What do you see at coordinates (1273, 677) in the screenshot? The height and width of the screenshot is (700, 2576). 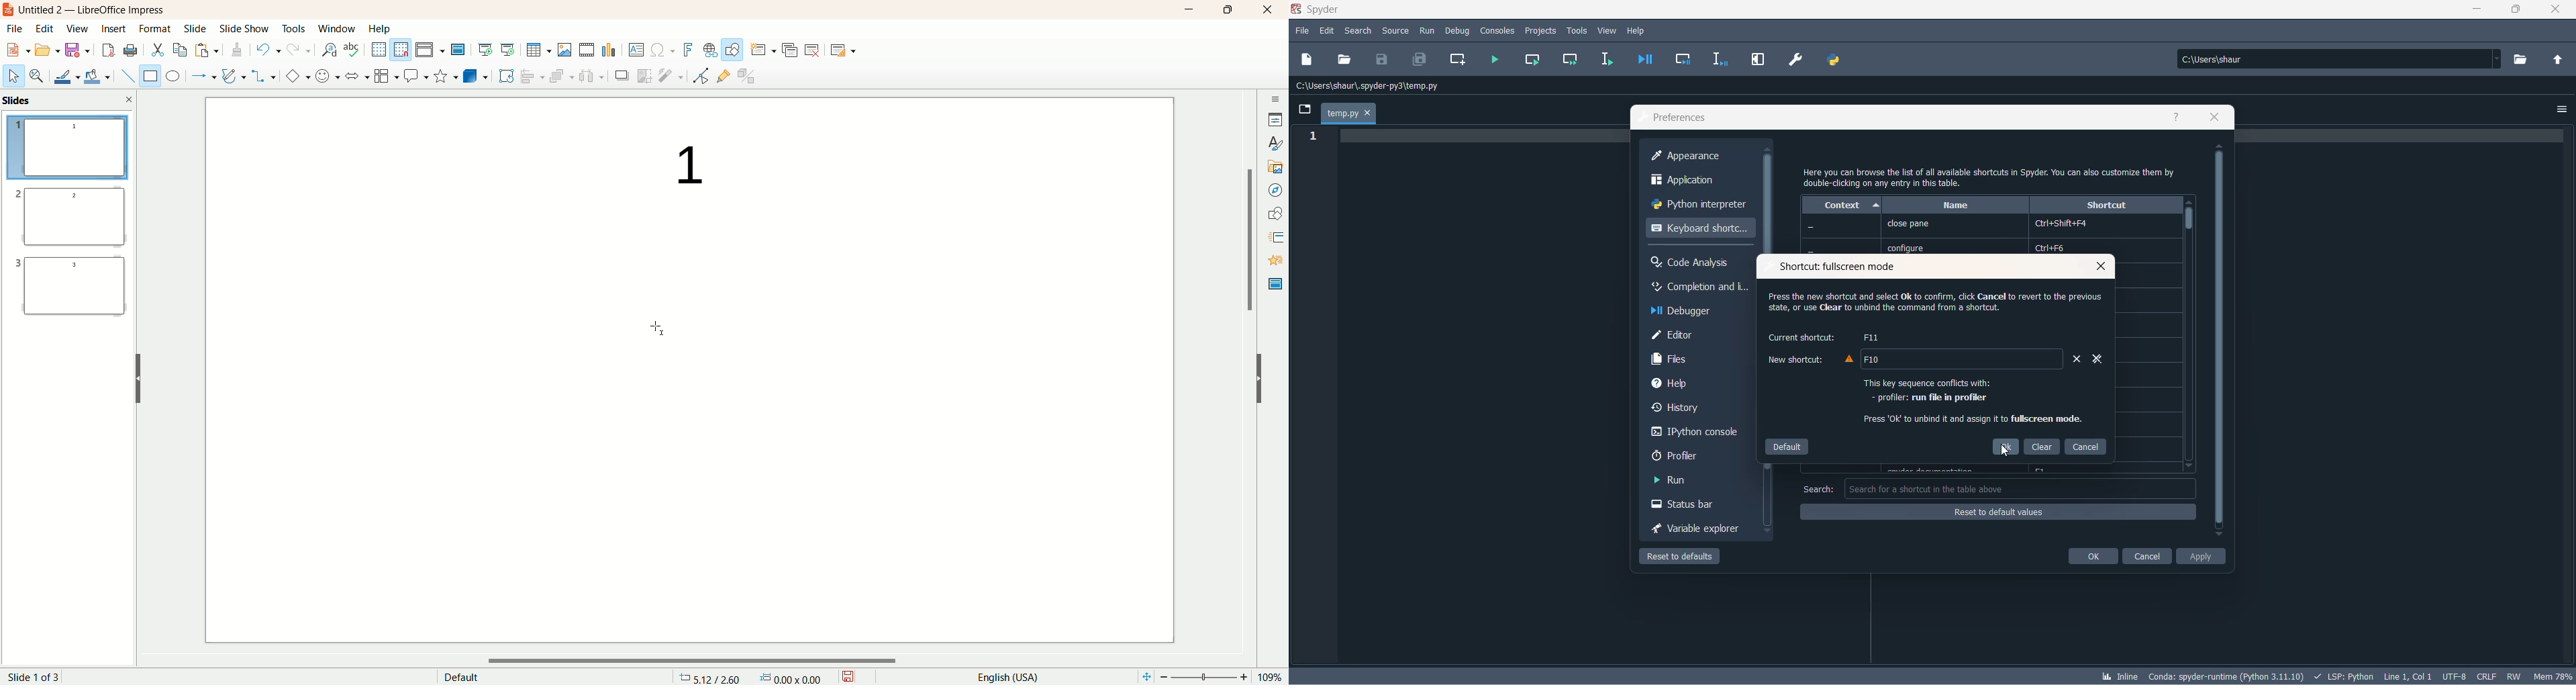 I see `zoom percentage` at bounding box center [1273, 677].